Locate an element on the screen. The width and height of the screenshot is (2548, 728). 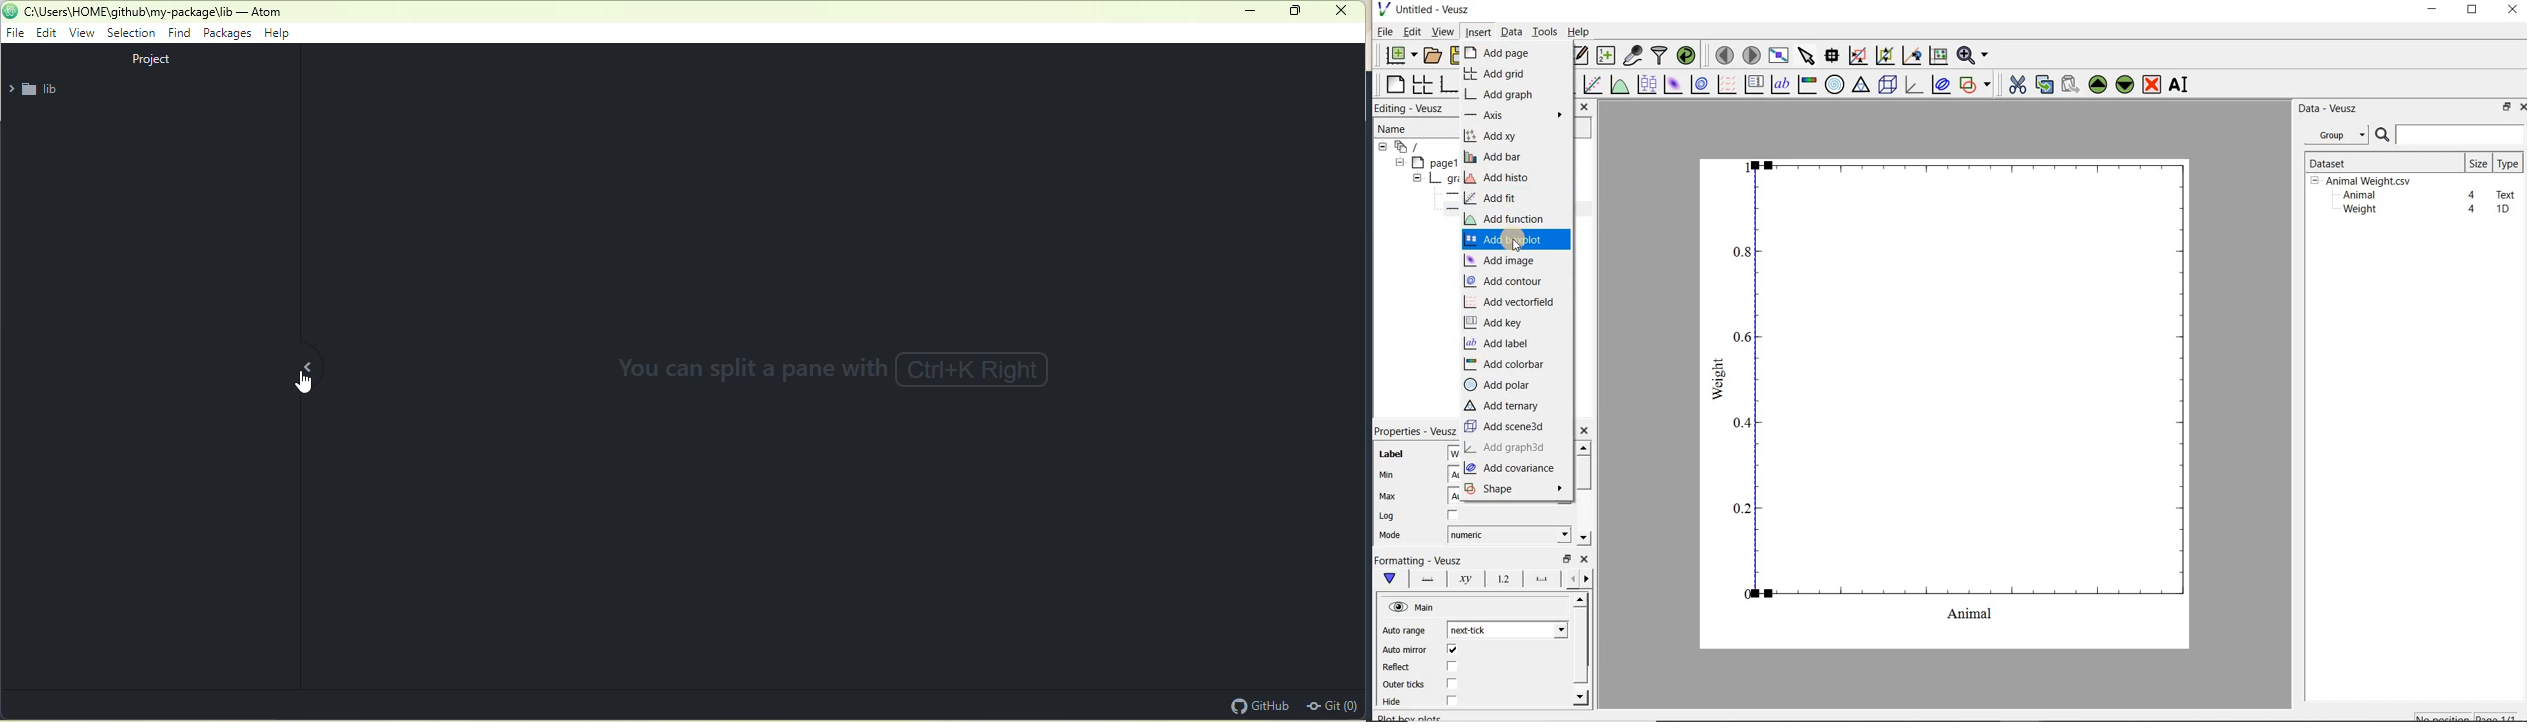
read data points on the graph is located at coordinates (1831, 56).